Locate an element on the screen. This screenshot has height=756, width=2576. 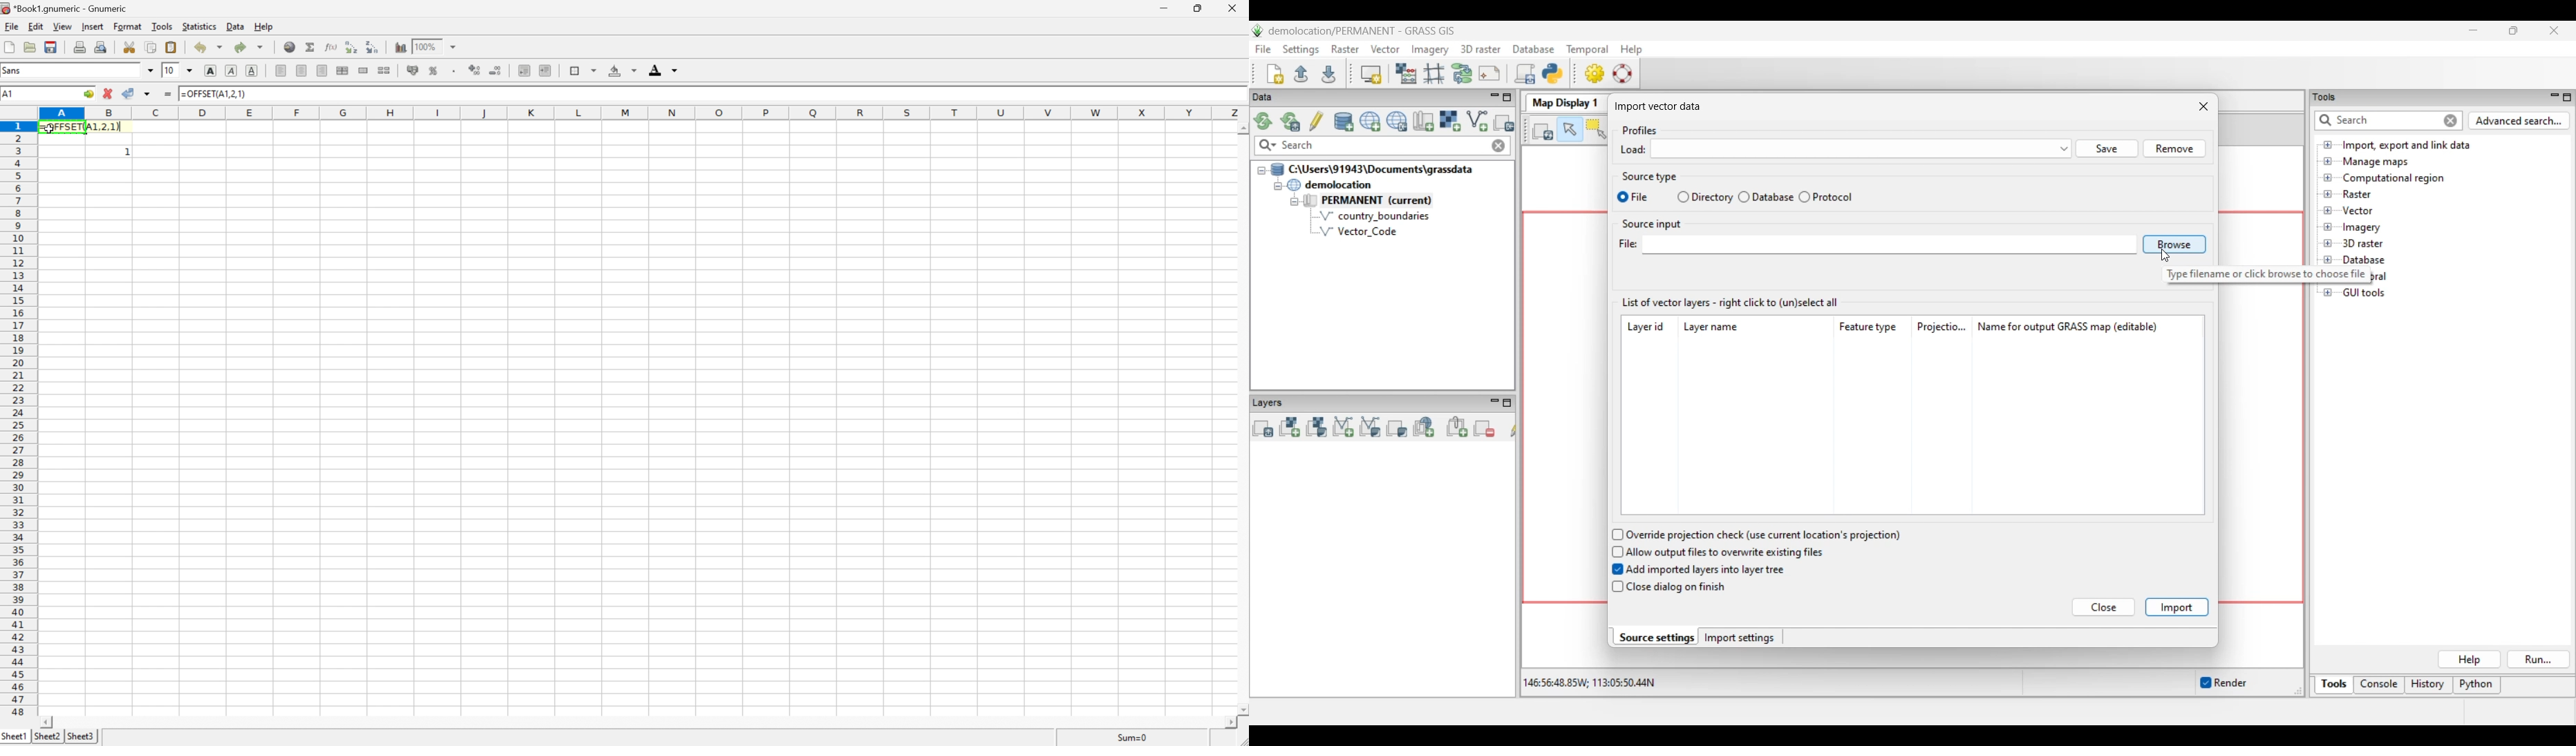
format selection as percentage is located at coordinates (435, 70).